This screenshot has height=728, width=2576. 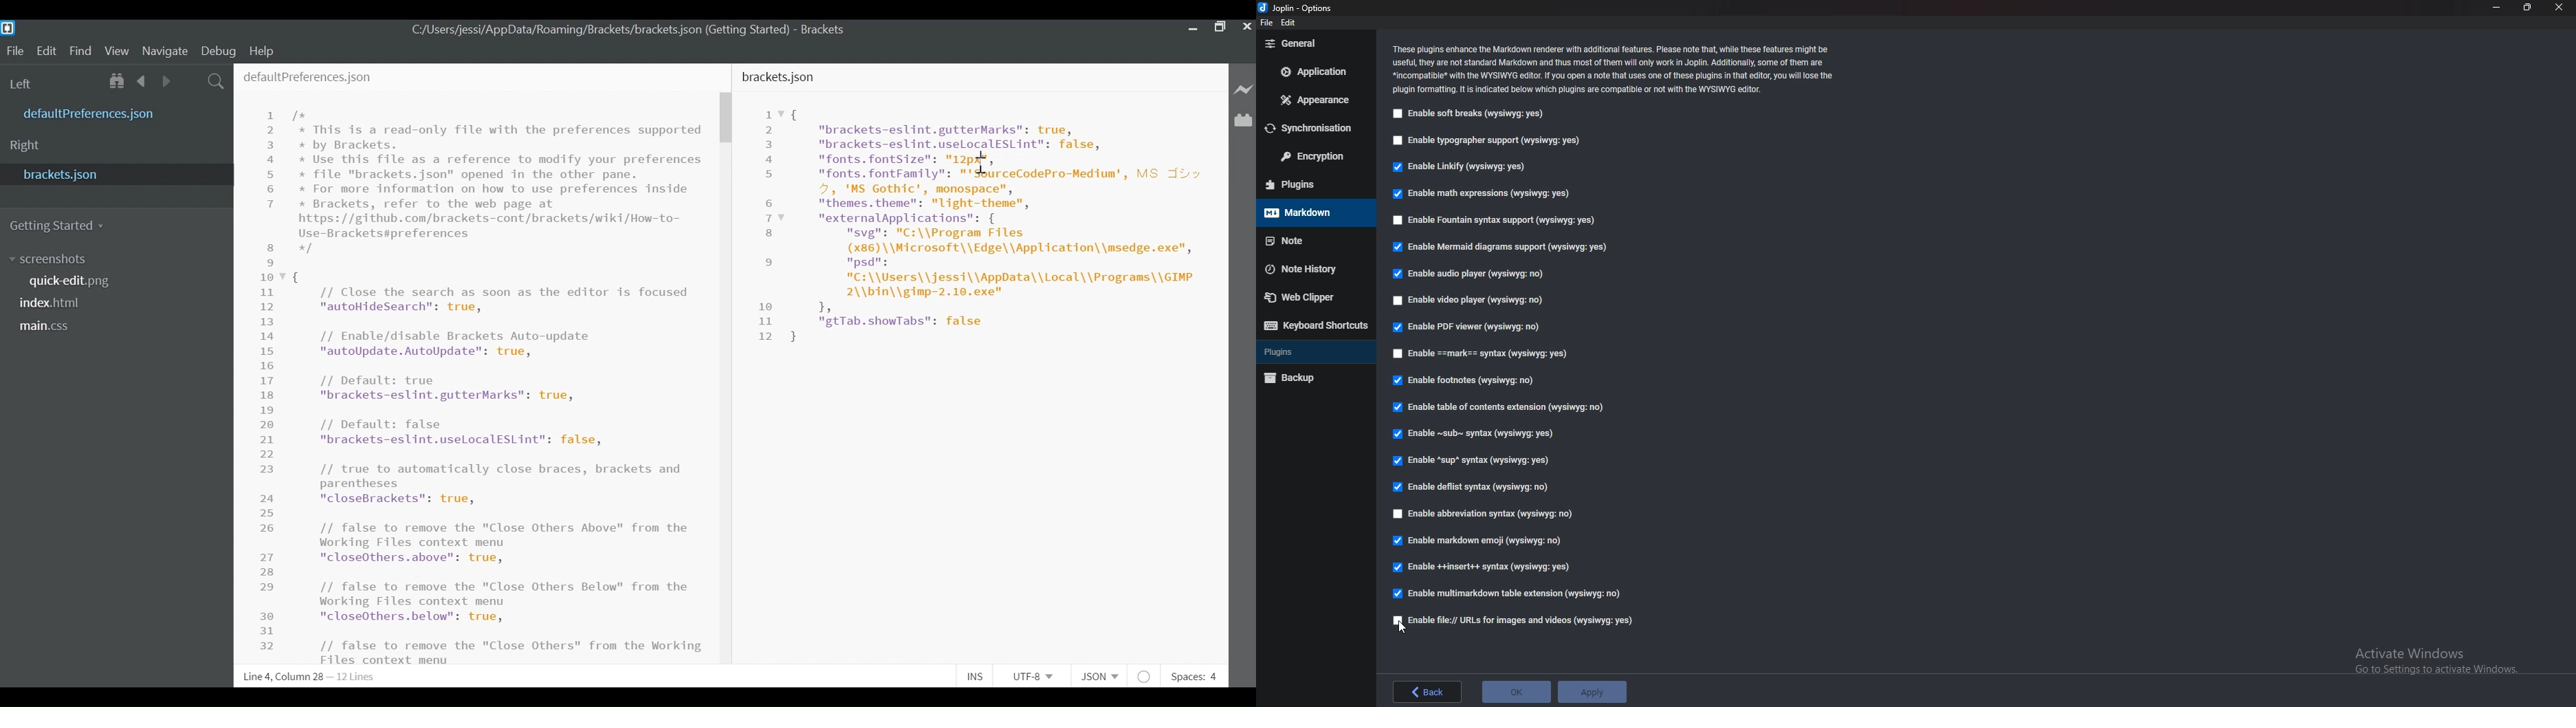 What do you see at coordinates (311, 677) in the screenshot?
I see `Line 6, Column 18 - 12 Lines` at bounding box center [311, 677].